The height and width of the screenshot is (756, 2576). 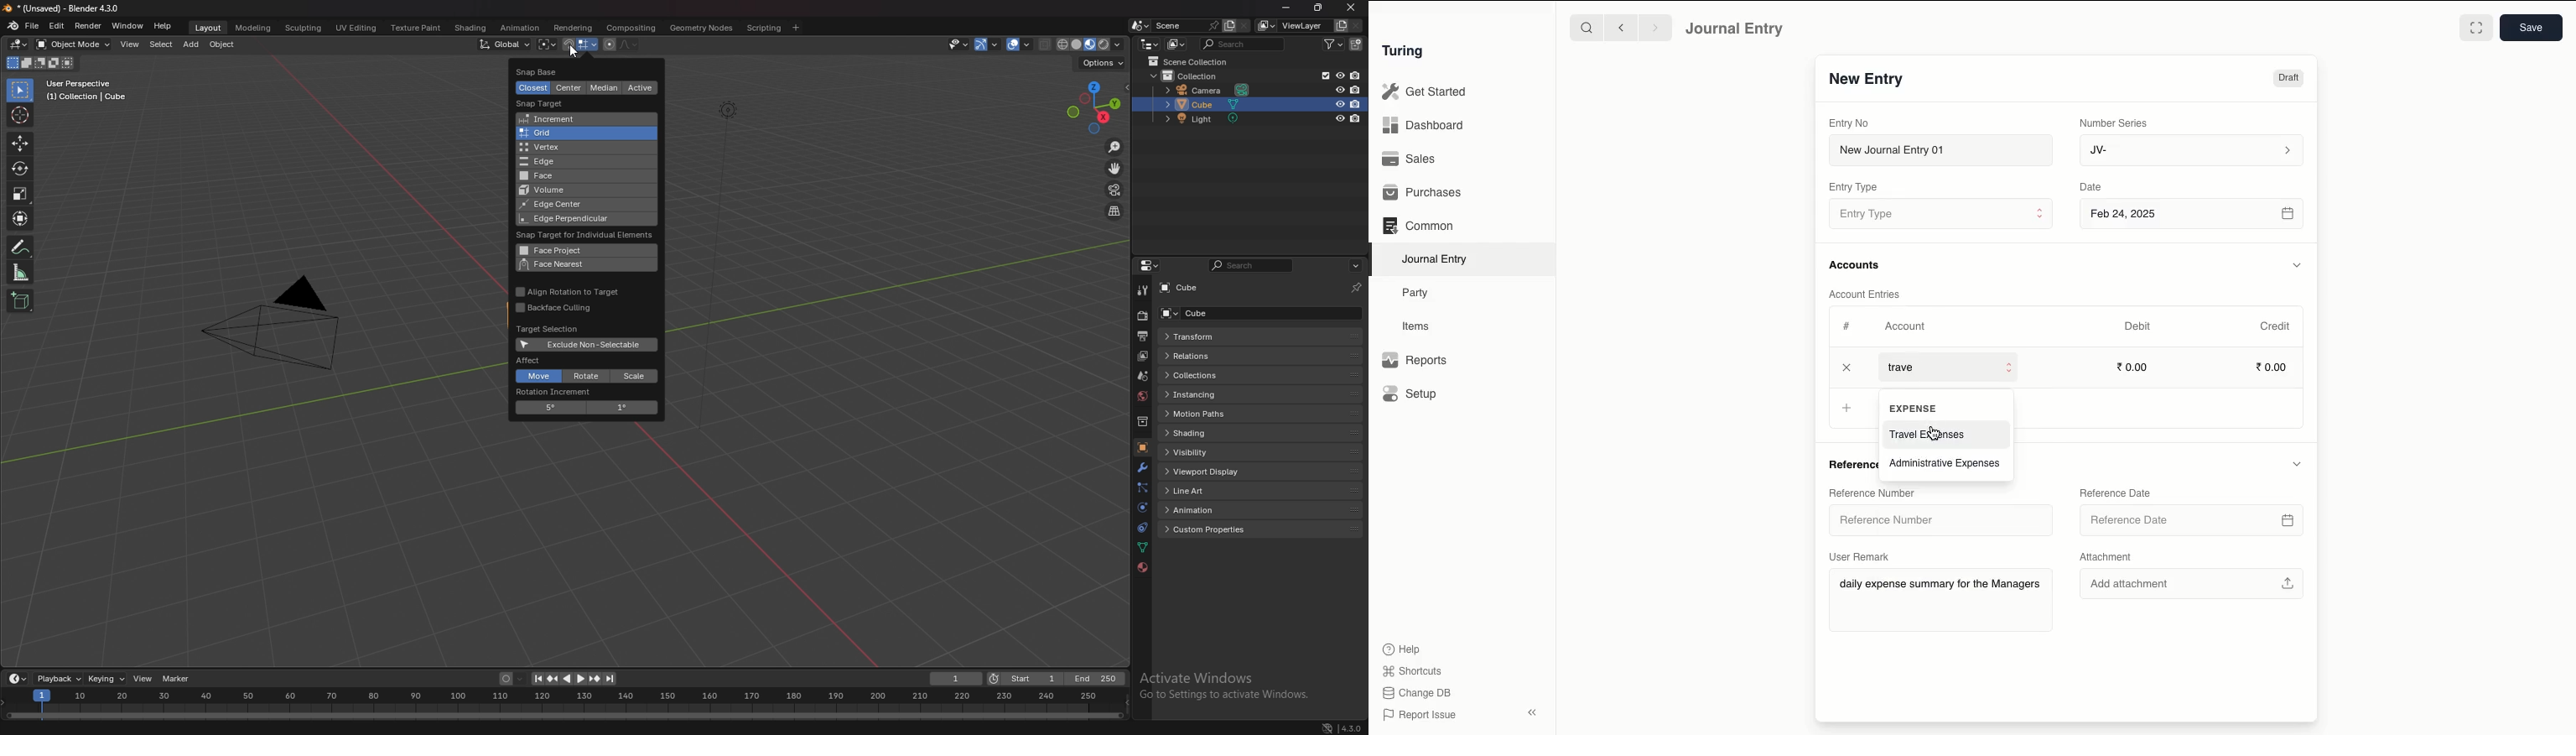 What do you see at coordinates (1862, 556) in the screenshot?
I see `User Remark` at bounding box center [1862, 556].